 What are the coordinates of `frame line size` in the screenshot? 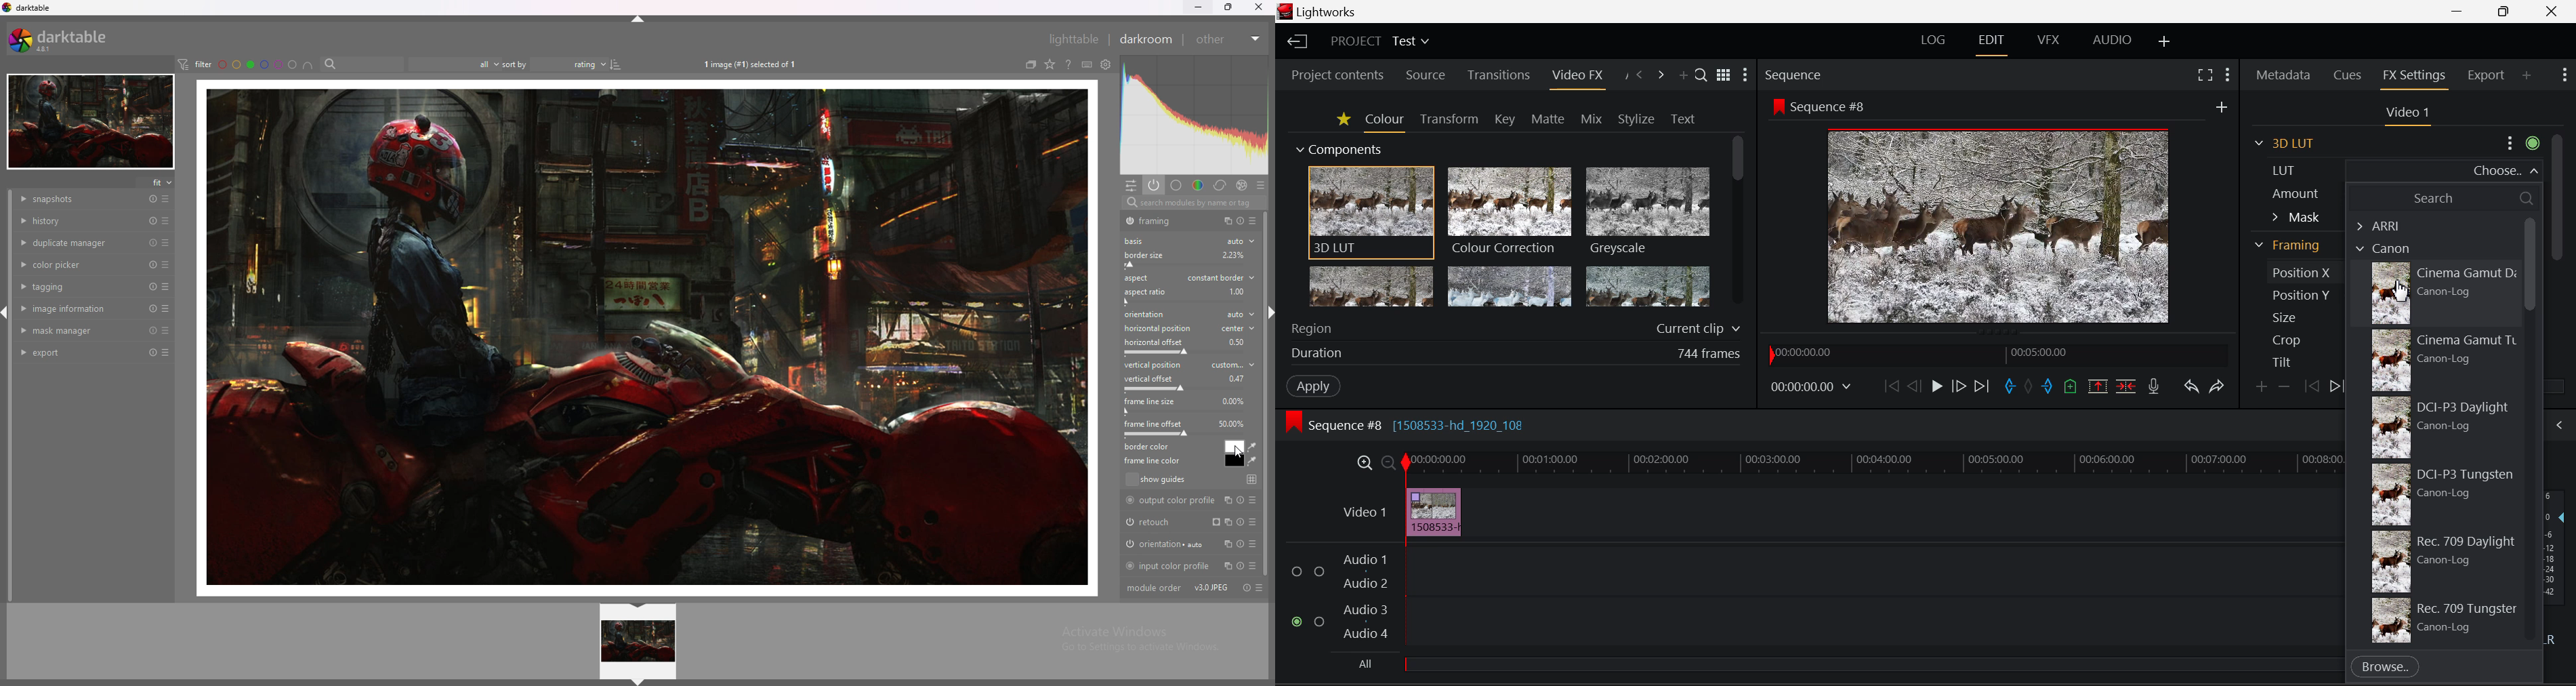 It's located at (1150, 401).